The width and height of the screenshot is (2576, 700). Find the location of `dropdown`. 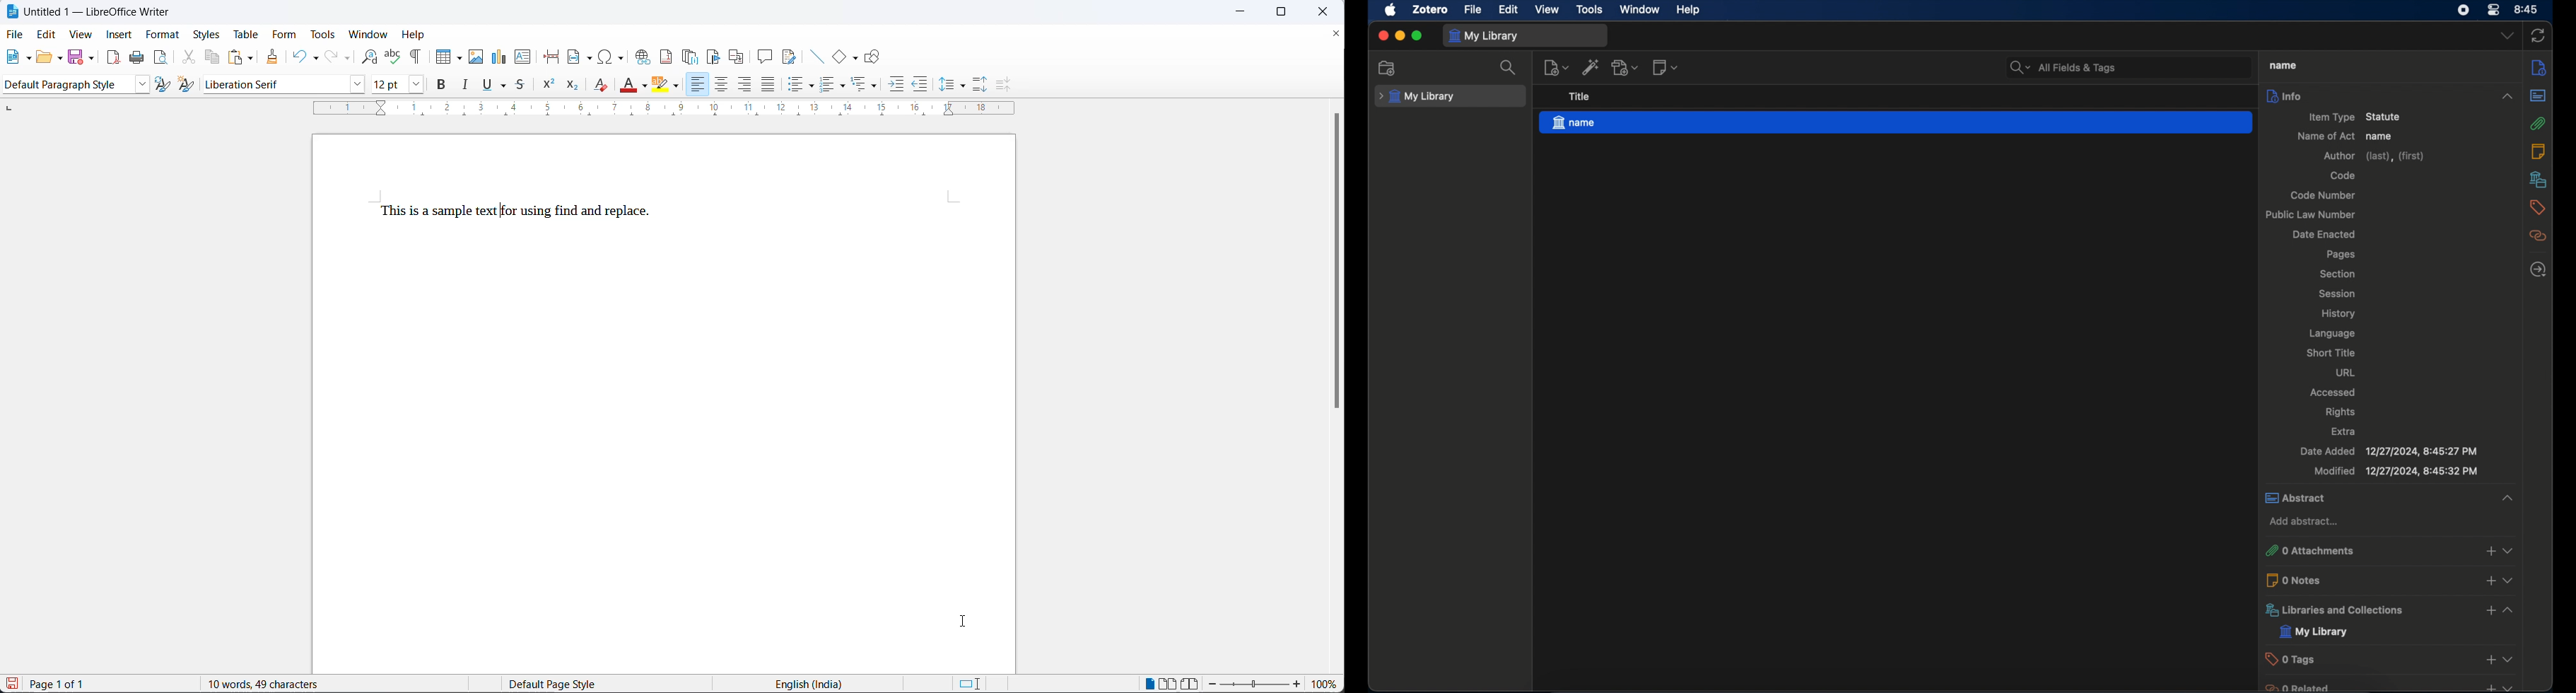

dropdown is located at coordinates (2508, 551).